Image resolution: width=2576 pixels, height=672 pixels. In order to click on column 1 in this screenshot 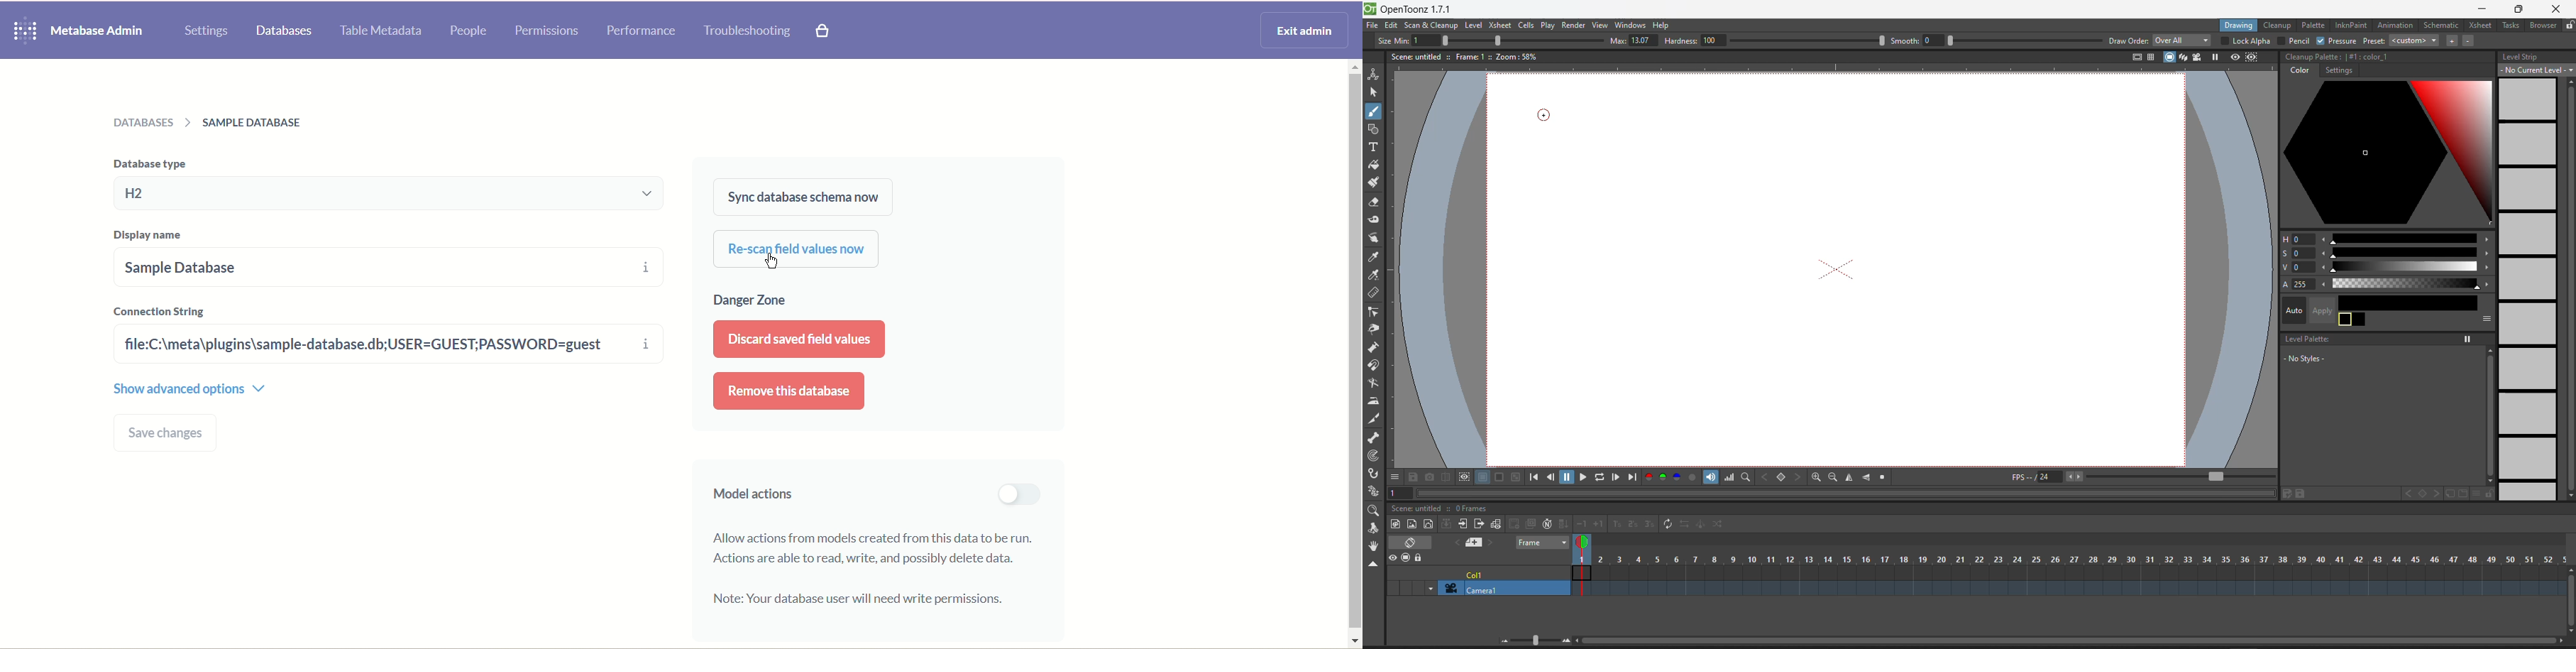, I will do `click(1500, 571)`.